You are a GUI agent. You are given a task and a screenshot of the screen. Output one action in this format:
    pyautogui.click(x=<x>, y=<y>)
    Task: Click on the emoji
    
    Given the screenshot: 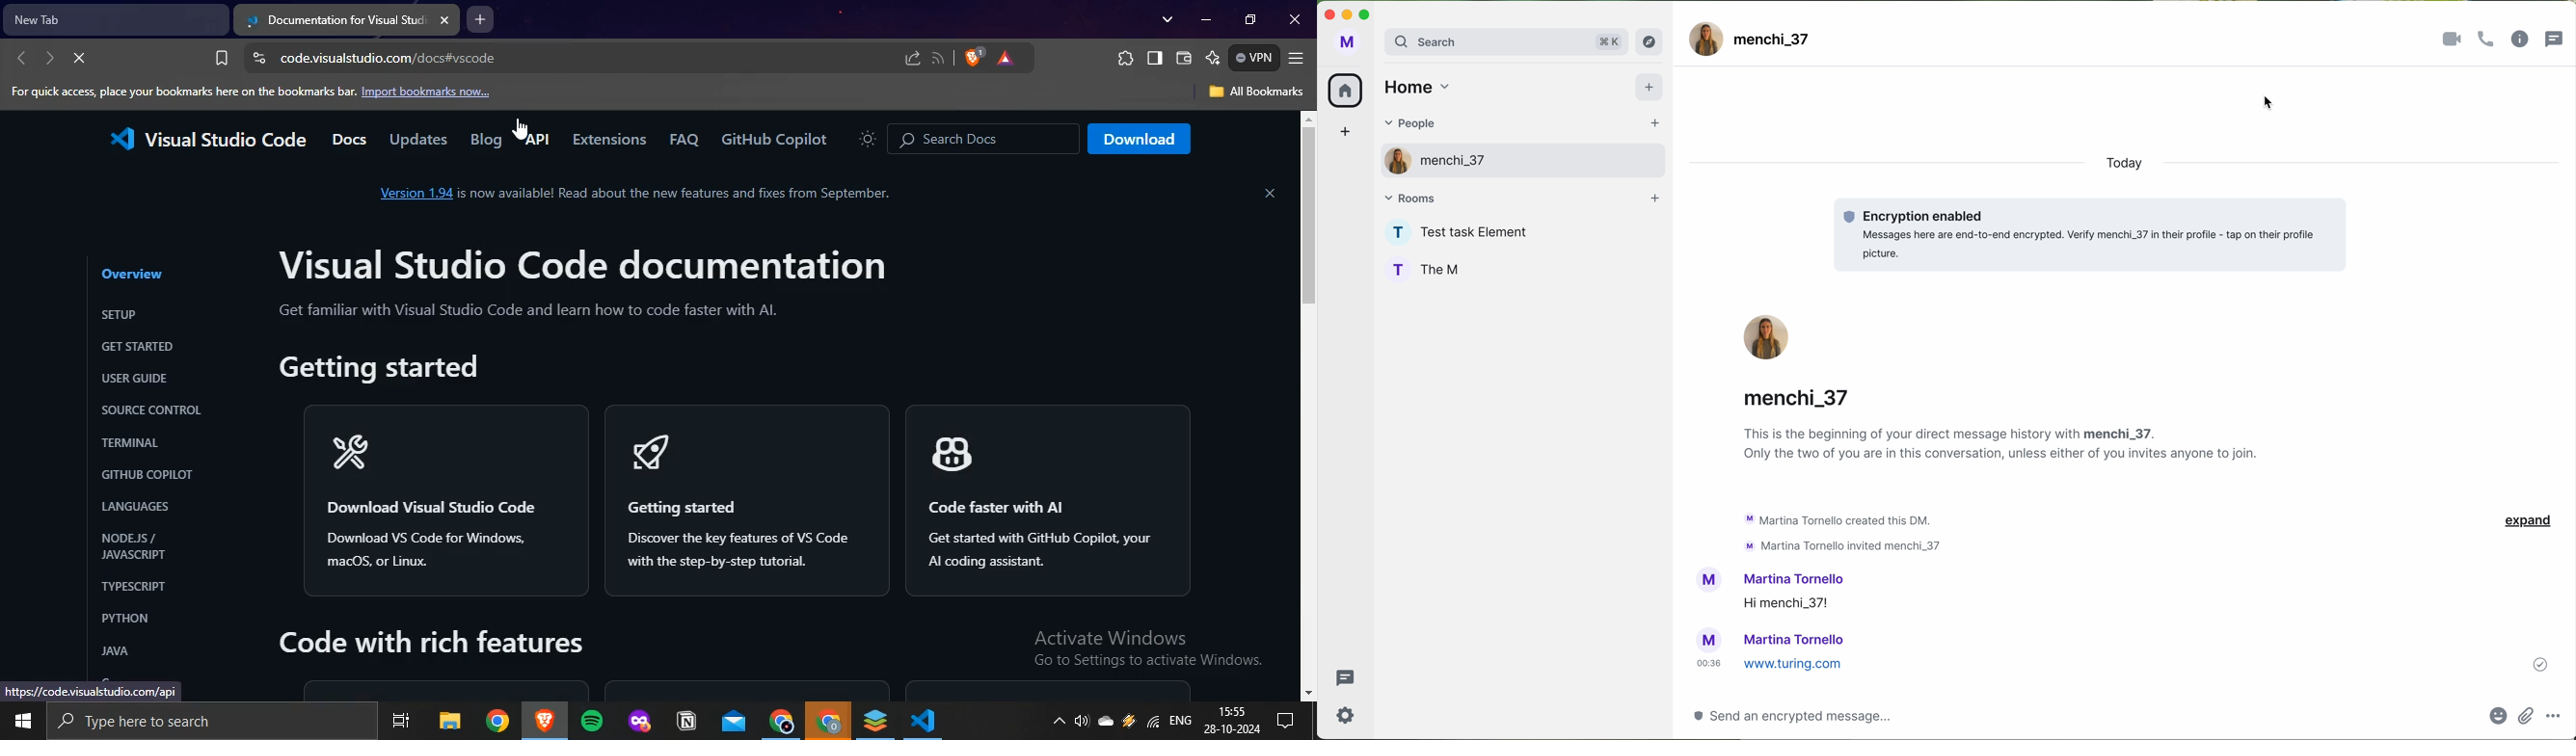 What is the action you would take?
    pyautogui.click(x=2495, y=716)
    